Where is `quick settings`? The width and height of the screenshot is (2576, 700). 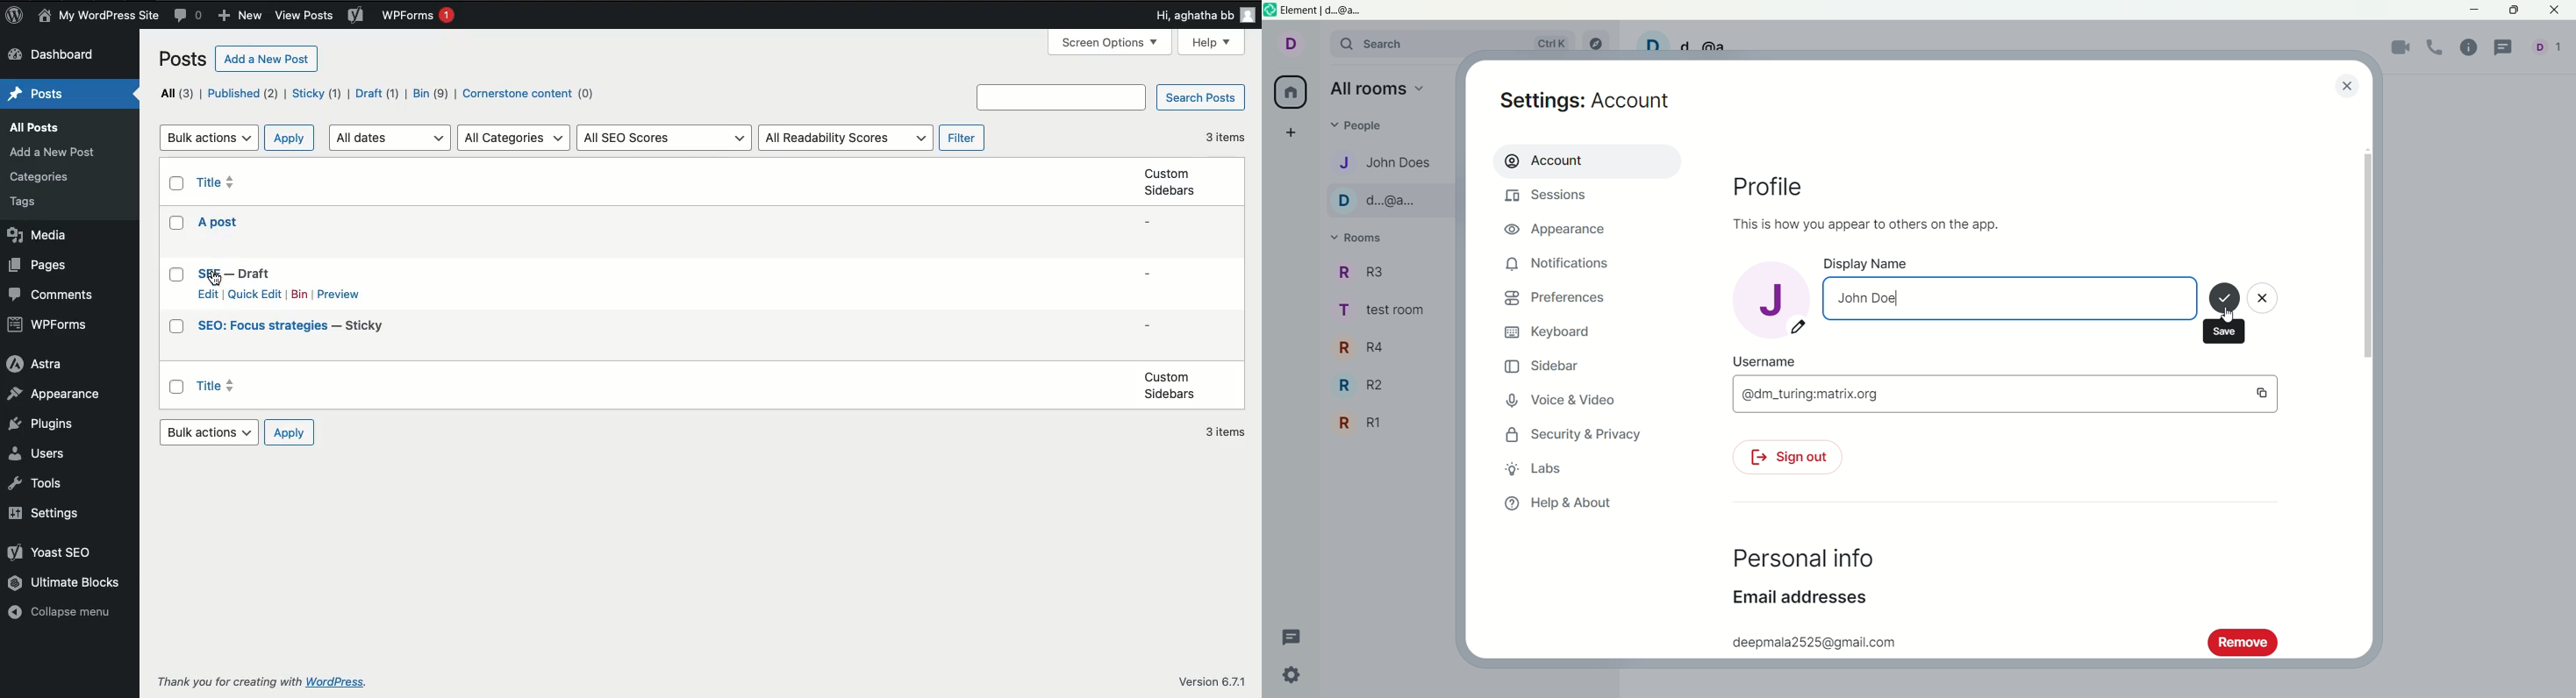 quick settings is located at coordinates (1294, 678).